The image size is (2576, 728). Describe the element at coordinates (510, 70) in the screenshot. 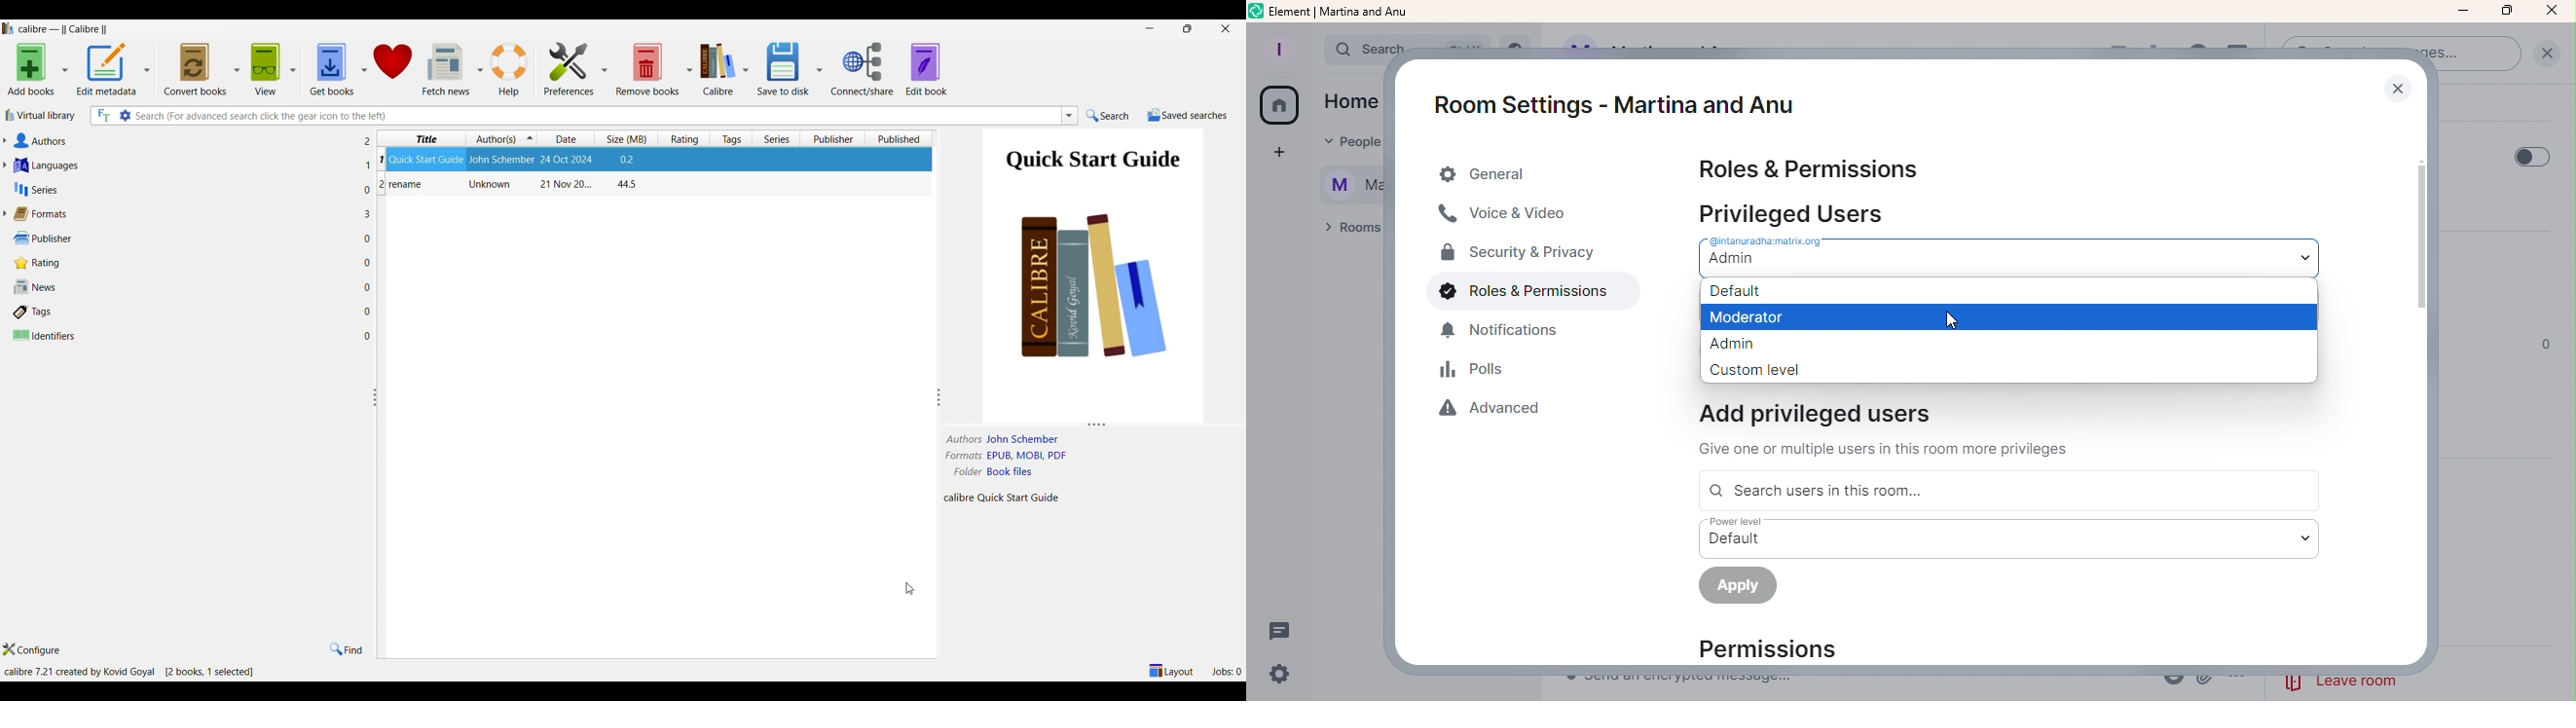

I see `Help` at that location.